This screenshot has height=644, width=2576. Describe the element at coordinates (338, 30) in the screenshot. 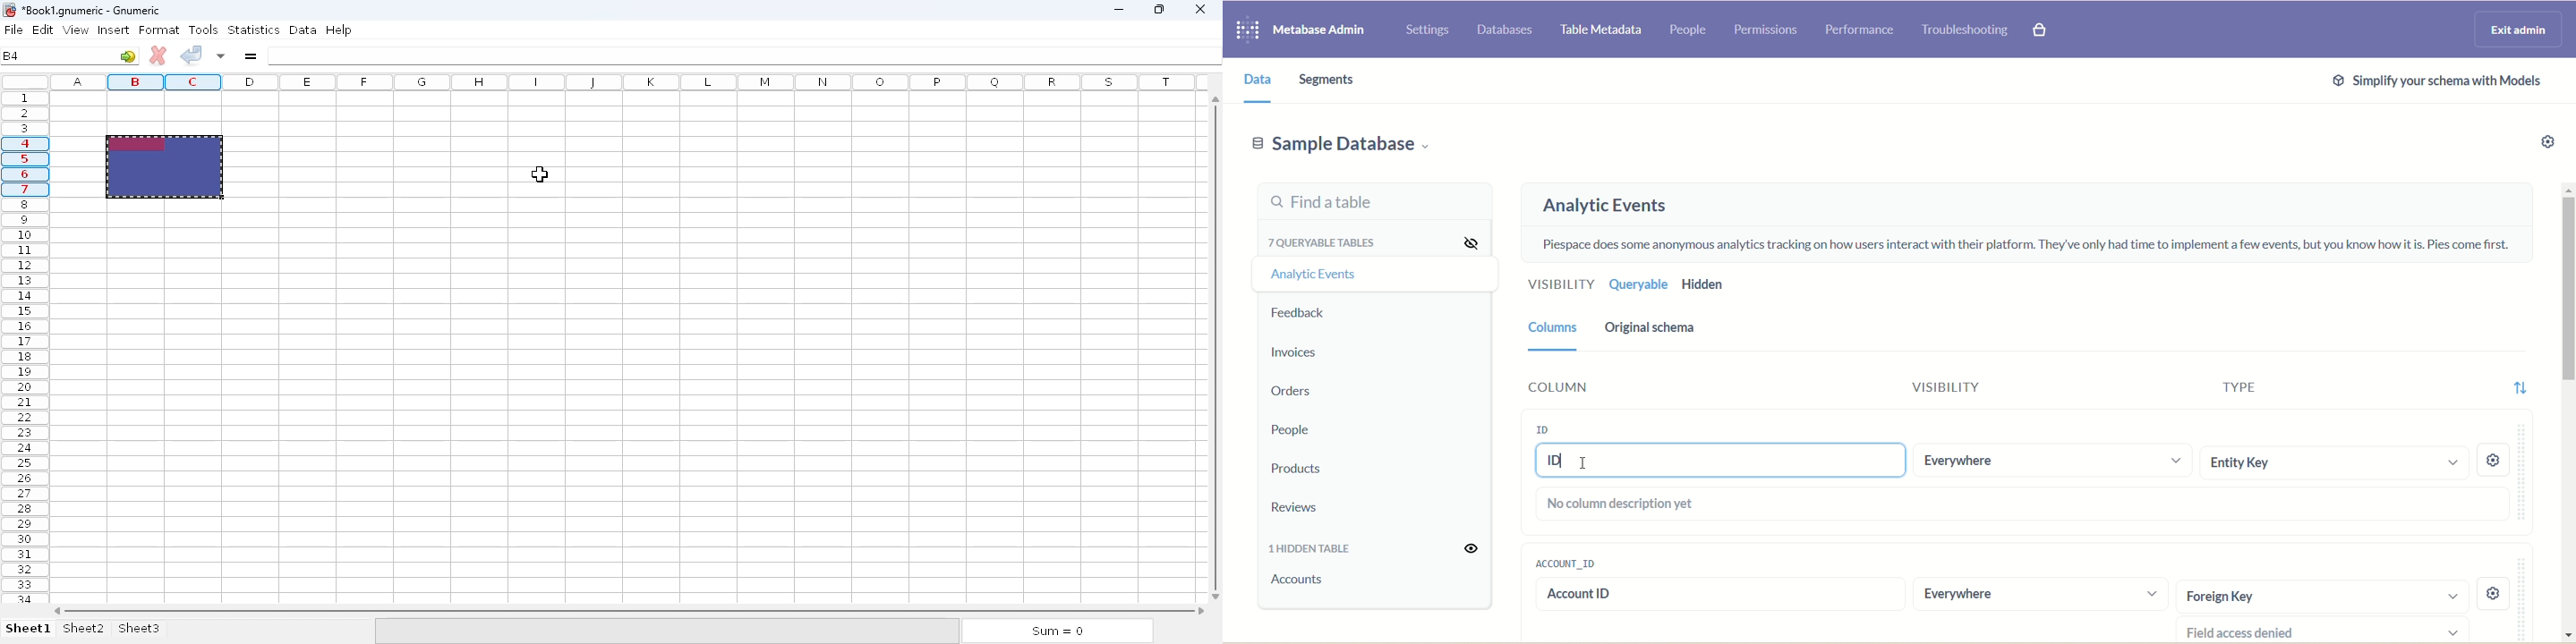

I see `help` at that location.